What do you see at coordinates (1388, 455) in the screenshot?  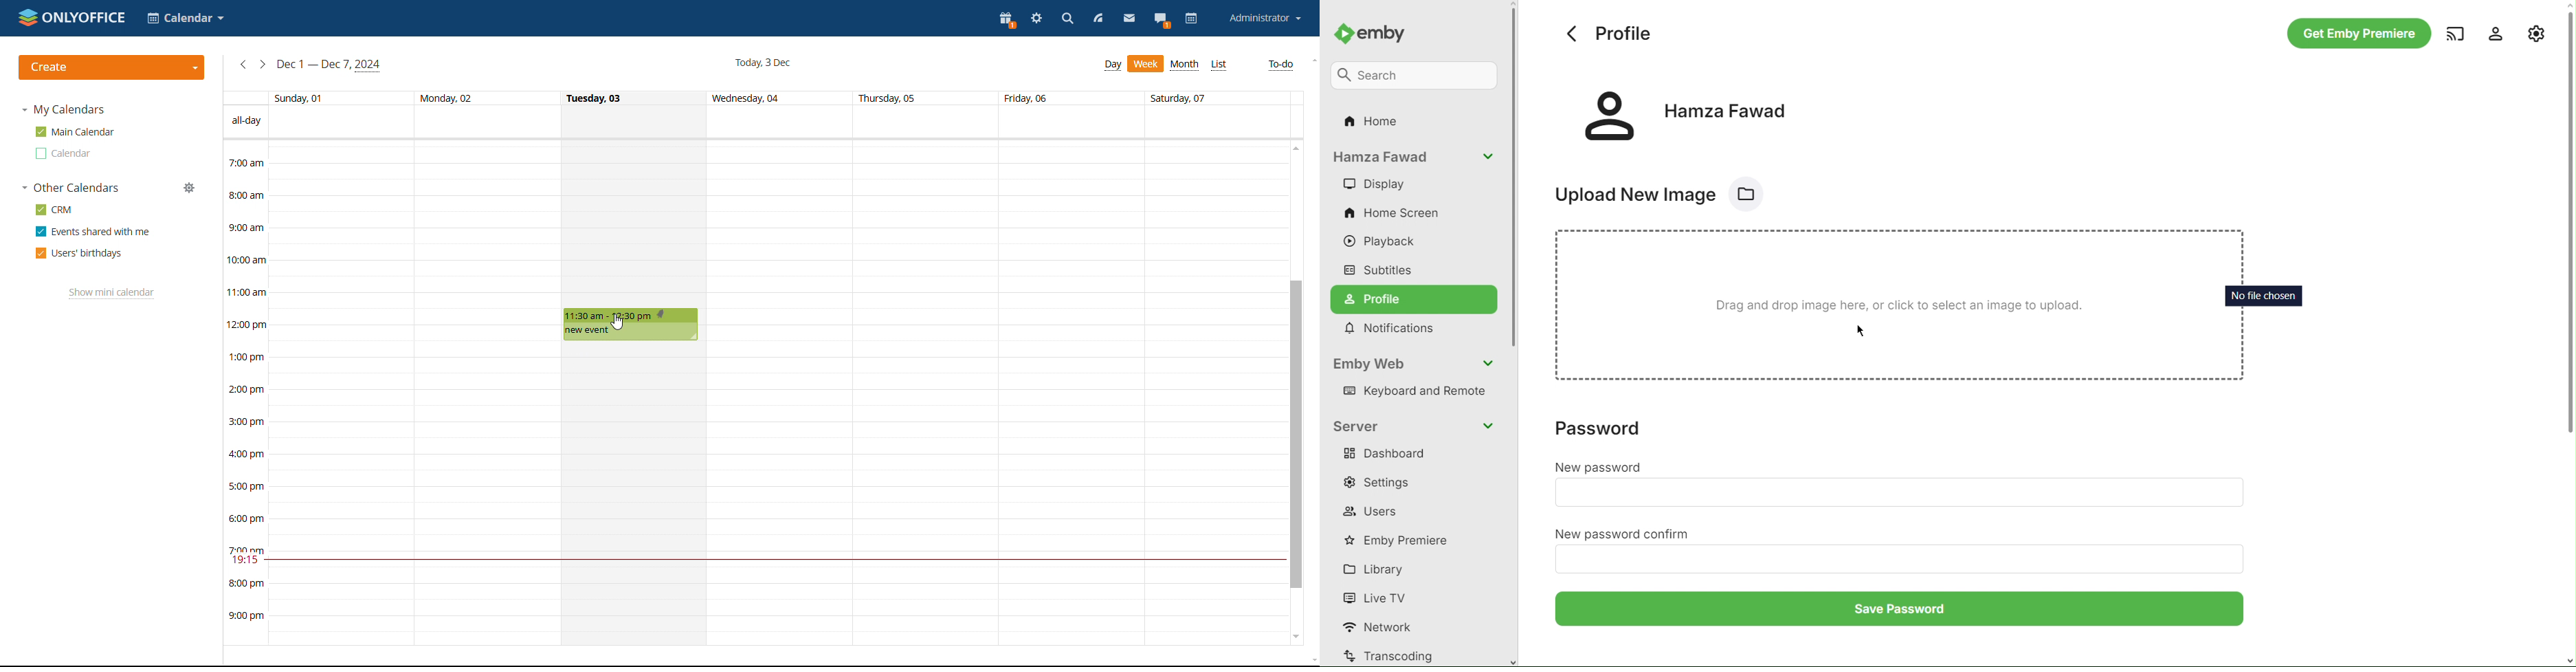 I see `Dashboard` at bounding box center [1388, 455].